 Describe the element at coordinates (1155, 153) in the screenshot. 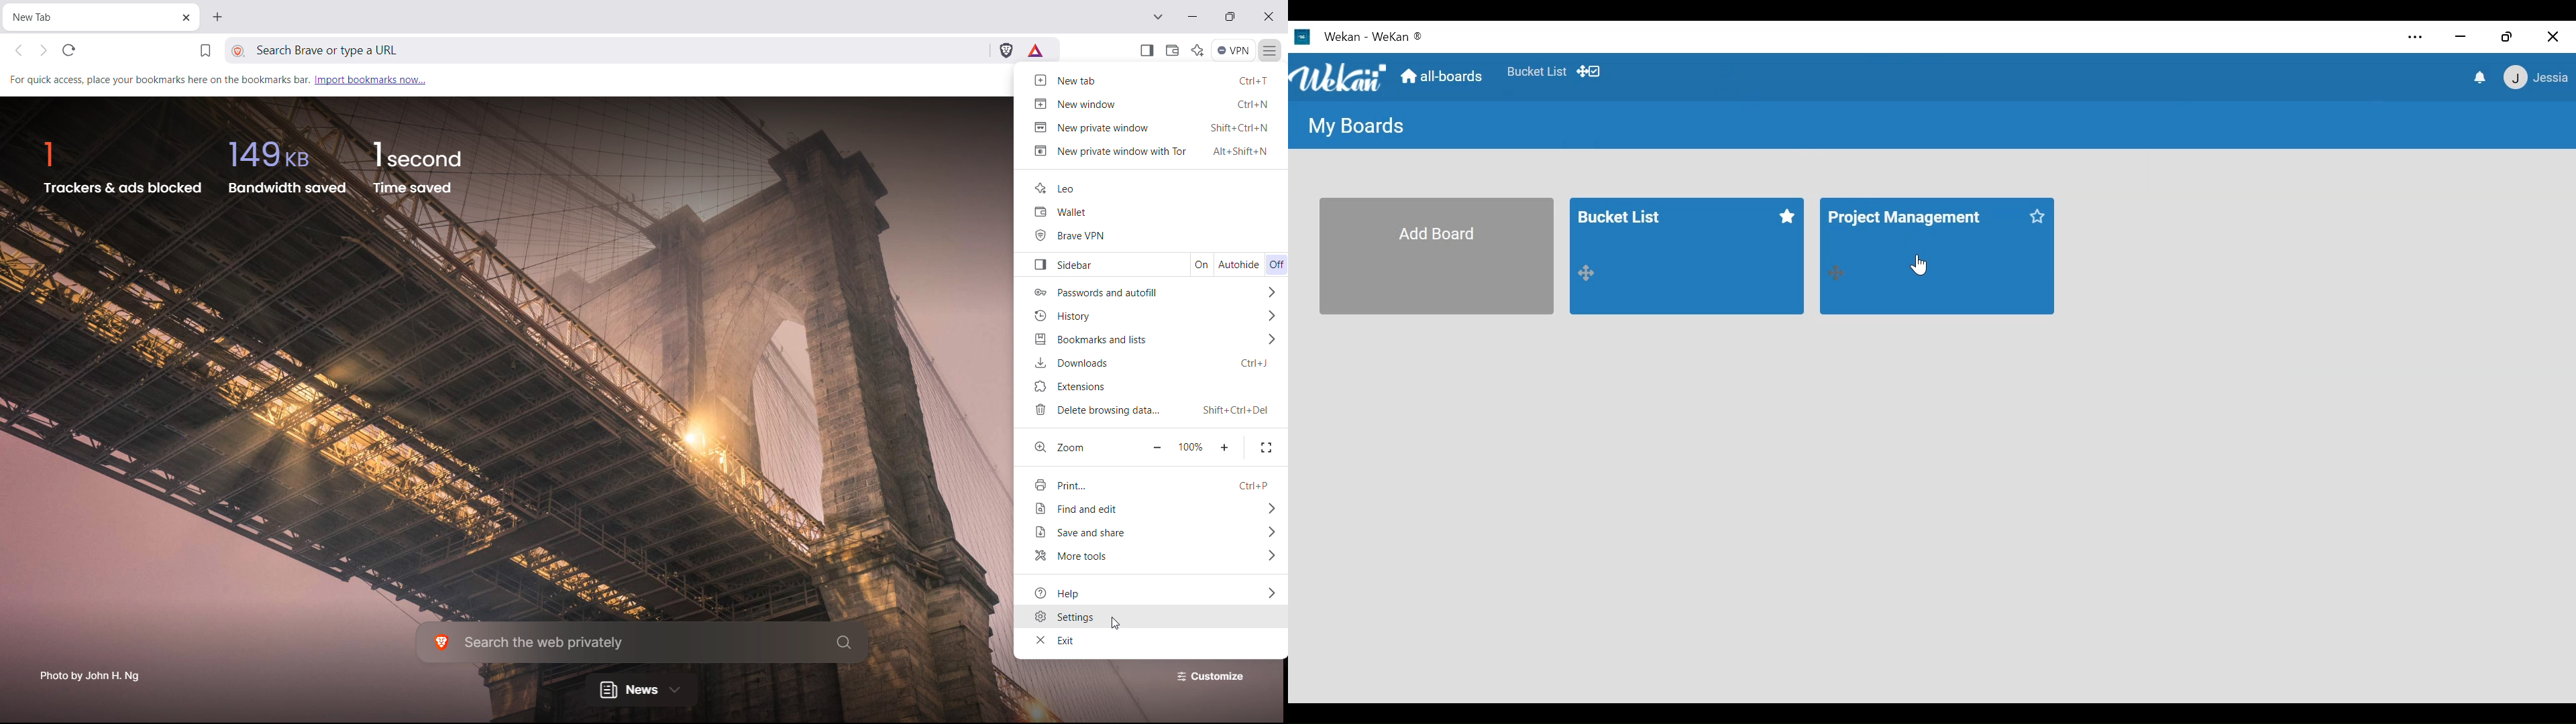

I see `new private window with tor` at that location.